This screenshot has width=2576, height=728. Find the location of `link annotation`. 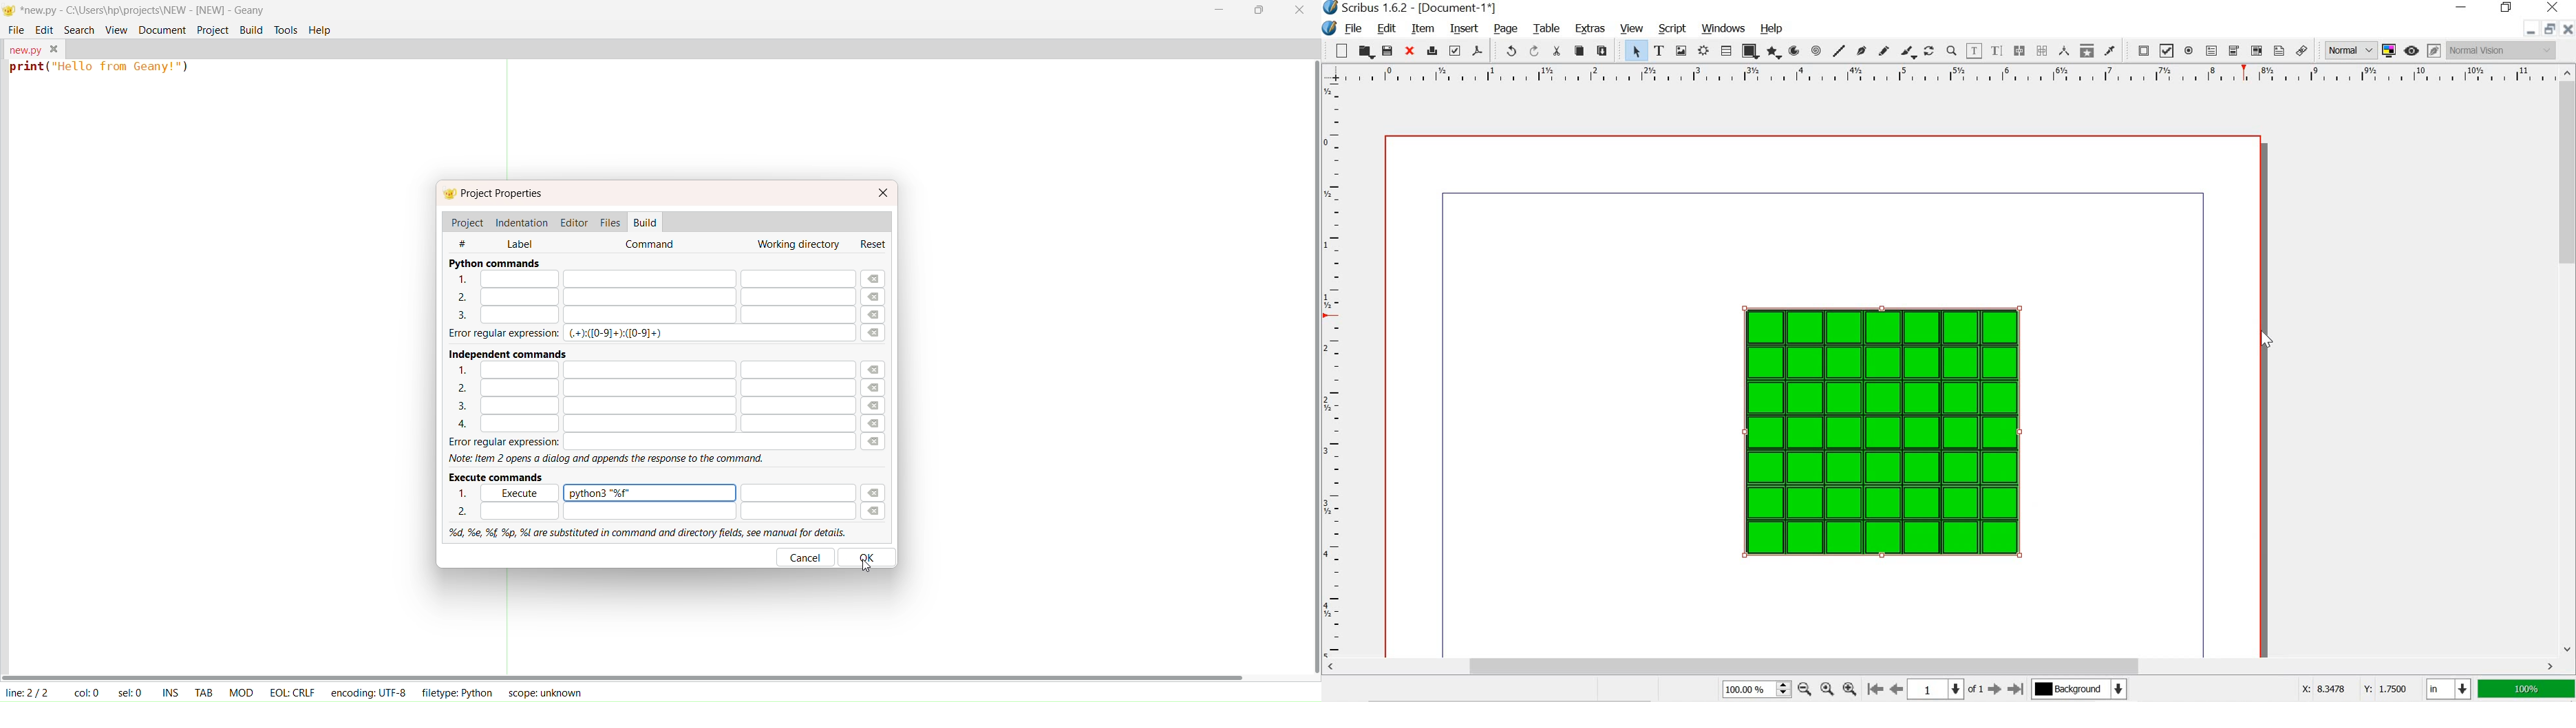

link annotation is located at coordinates (2301, 50).